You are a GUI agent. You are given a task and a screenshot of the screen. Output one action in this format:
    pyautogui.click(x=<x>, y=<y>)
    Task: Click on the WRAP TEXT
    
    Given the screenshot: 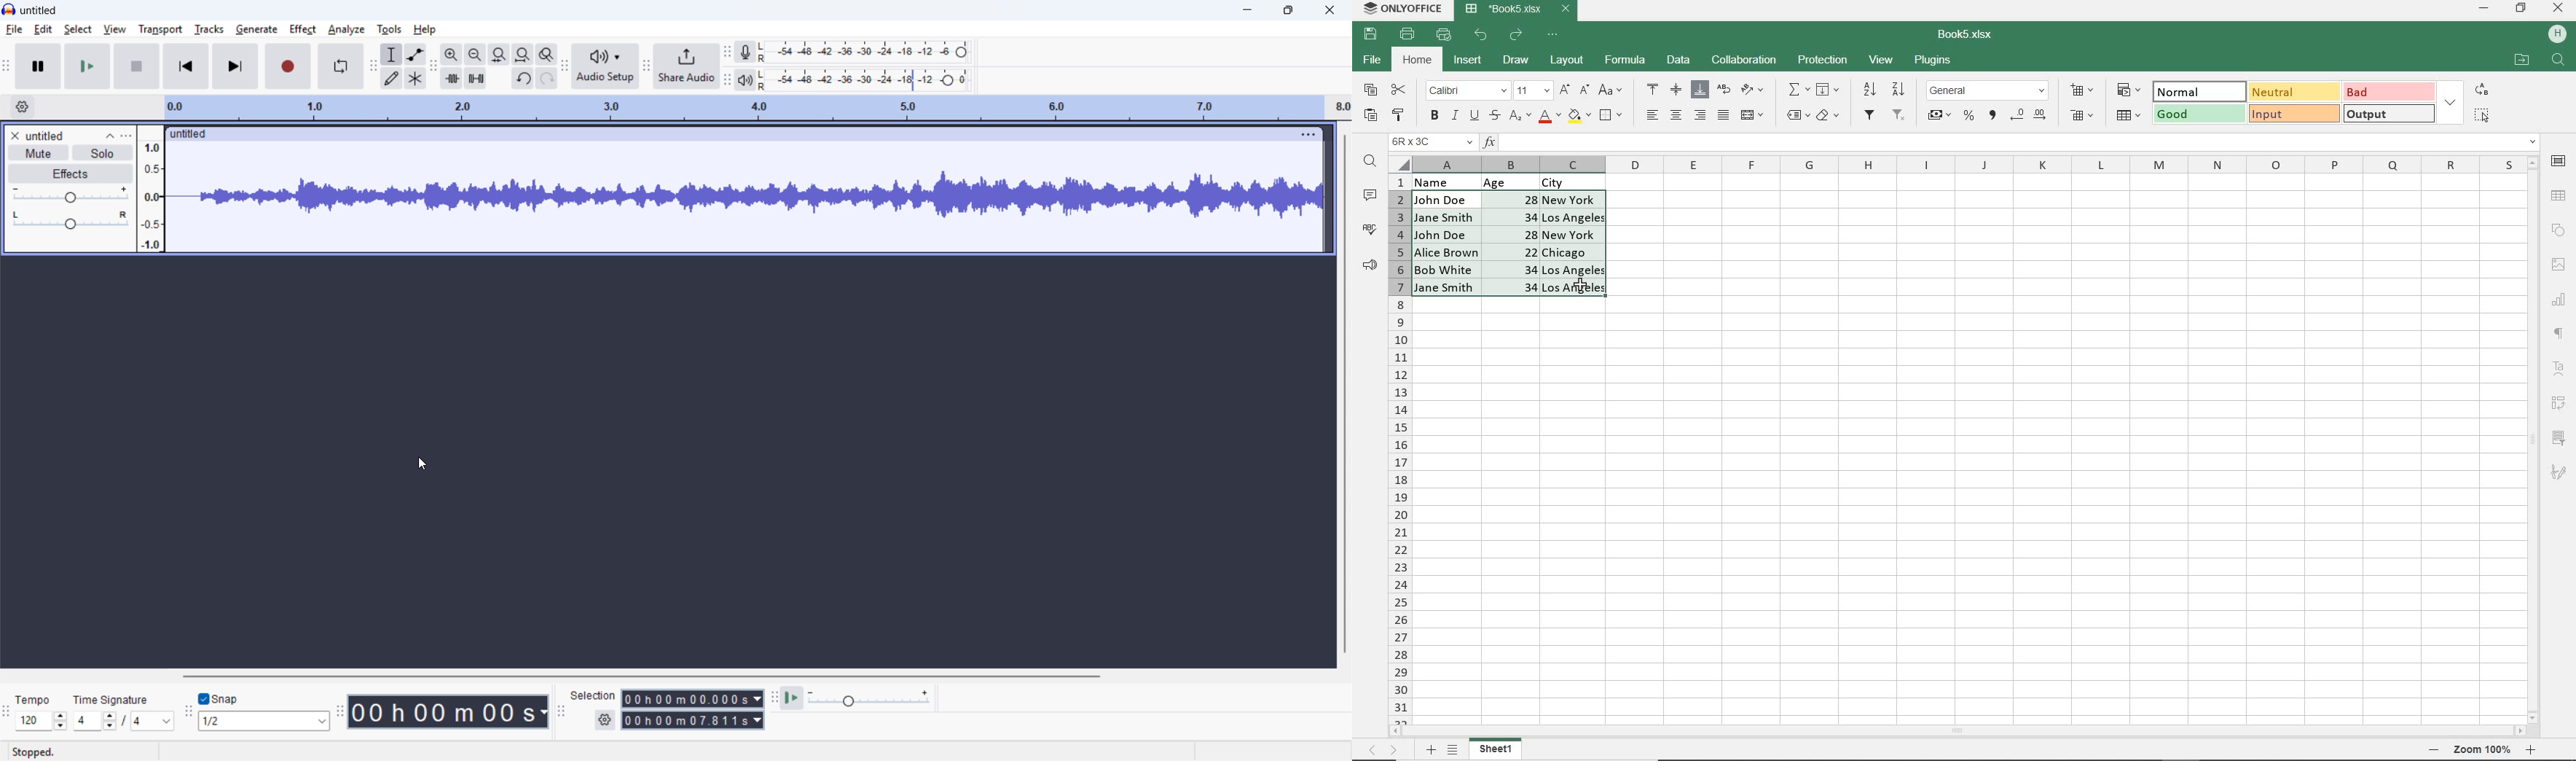 What is the action you would take?
    pyautogui.click(x=1724, y=91)
    